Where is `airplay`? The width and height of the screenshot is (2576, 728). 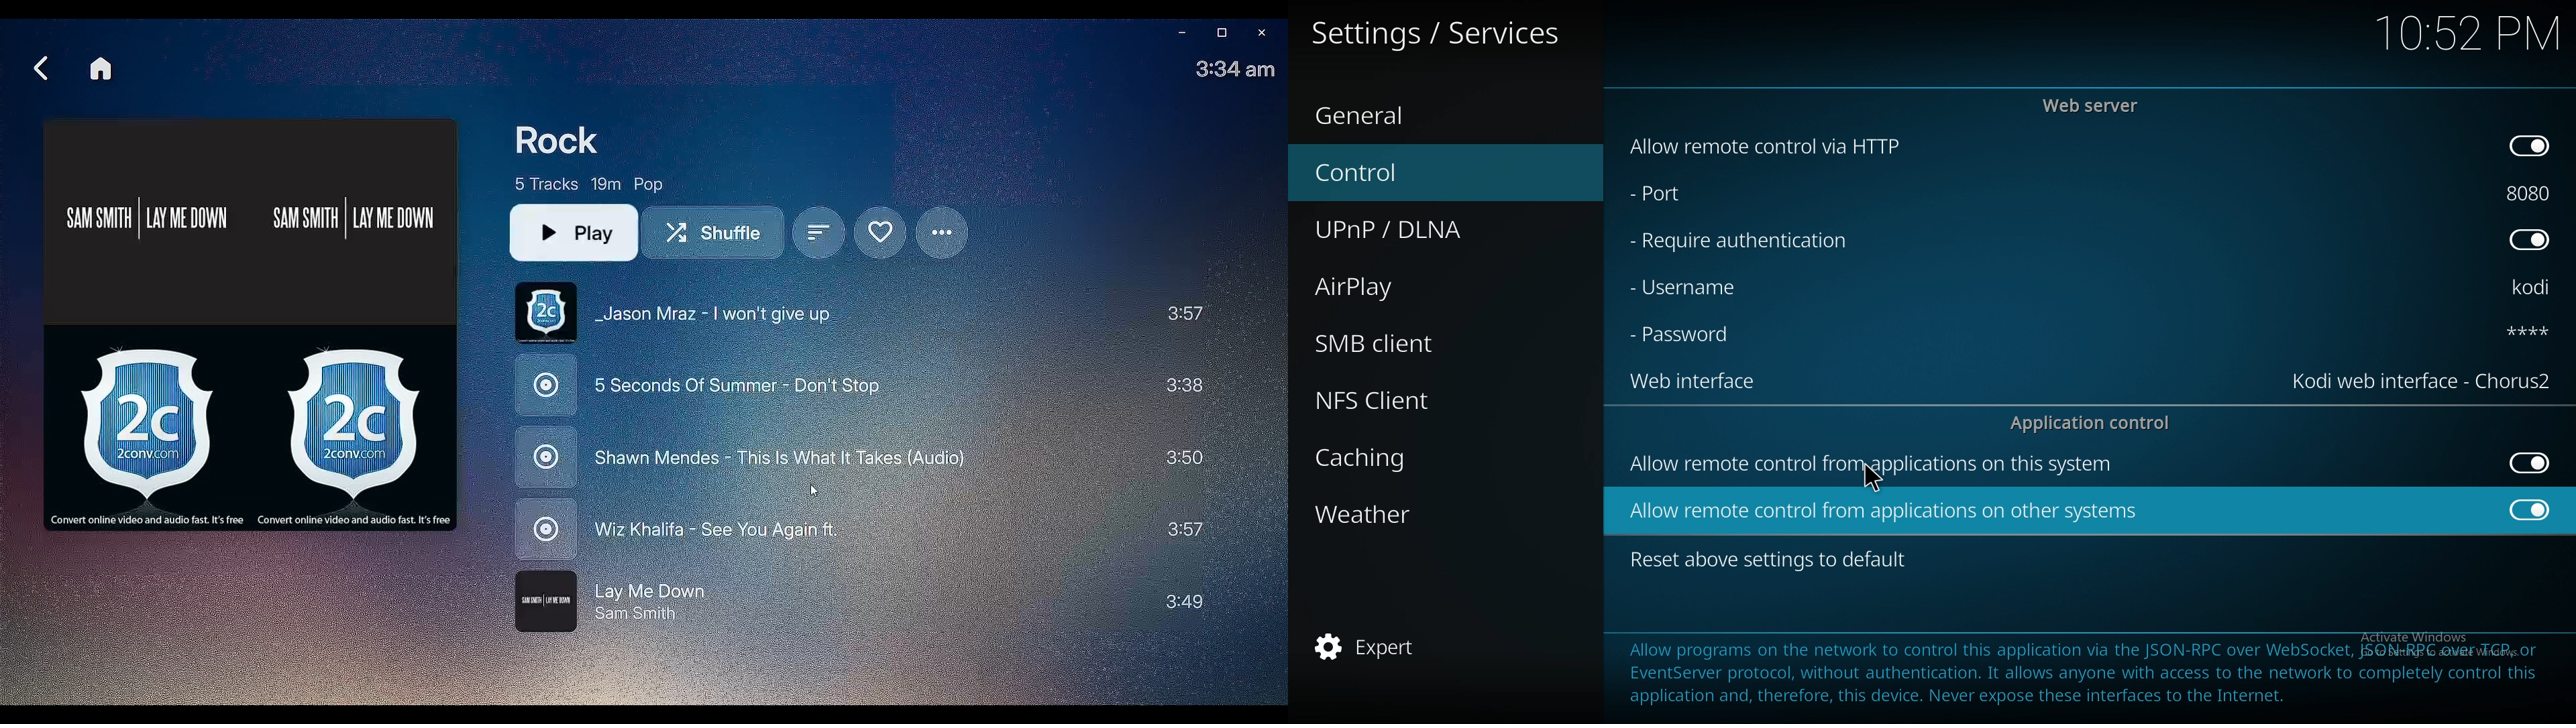
airplay is located at coordinates (1424, 284).